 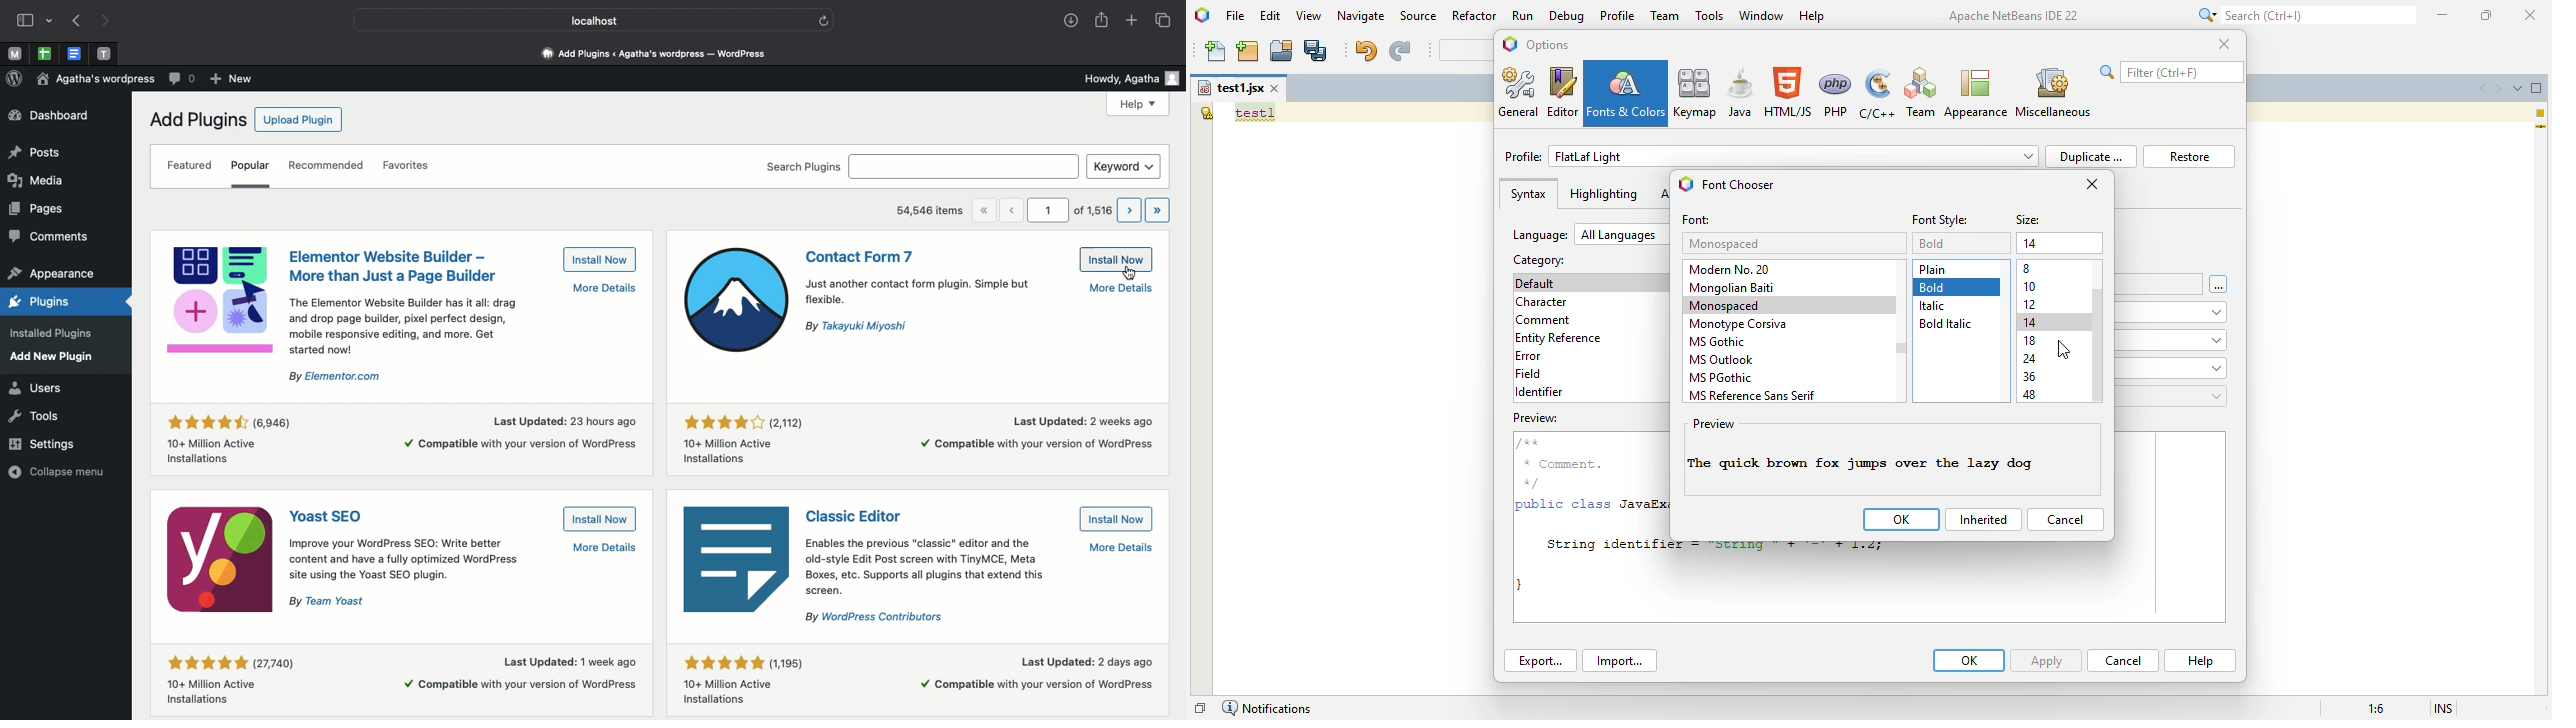 I want to click on Upload plugin, so click(x=301, y=119).